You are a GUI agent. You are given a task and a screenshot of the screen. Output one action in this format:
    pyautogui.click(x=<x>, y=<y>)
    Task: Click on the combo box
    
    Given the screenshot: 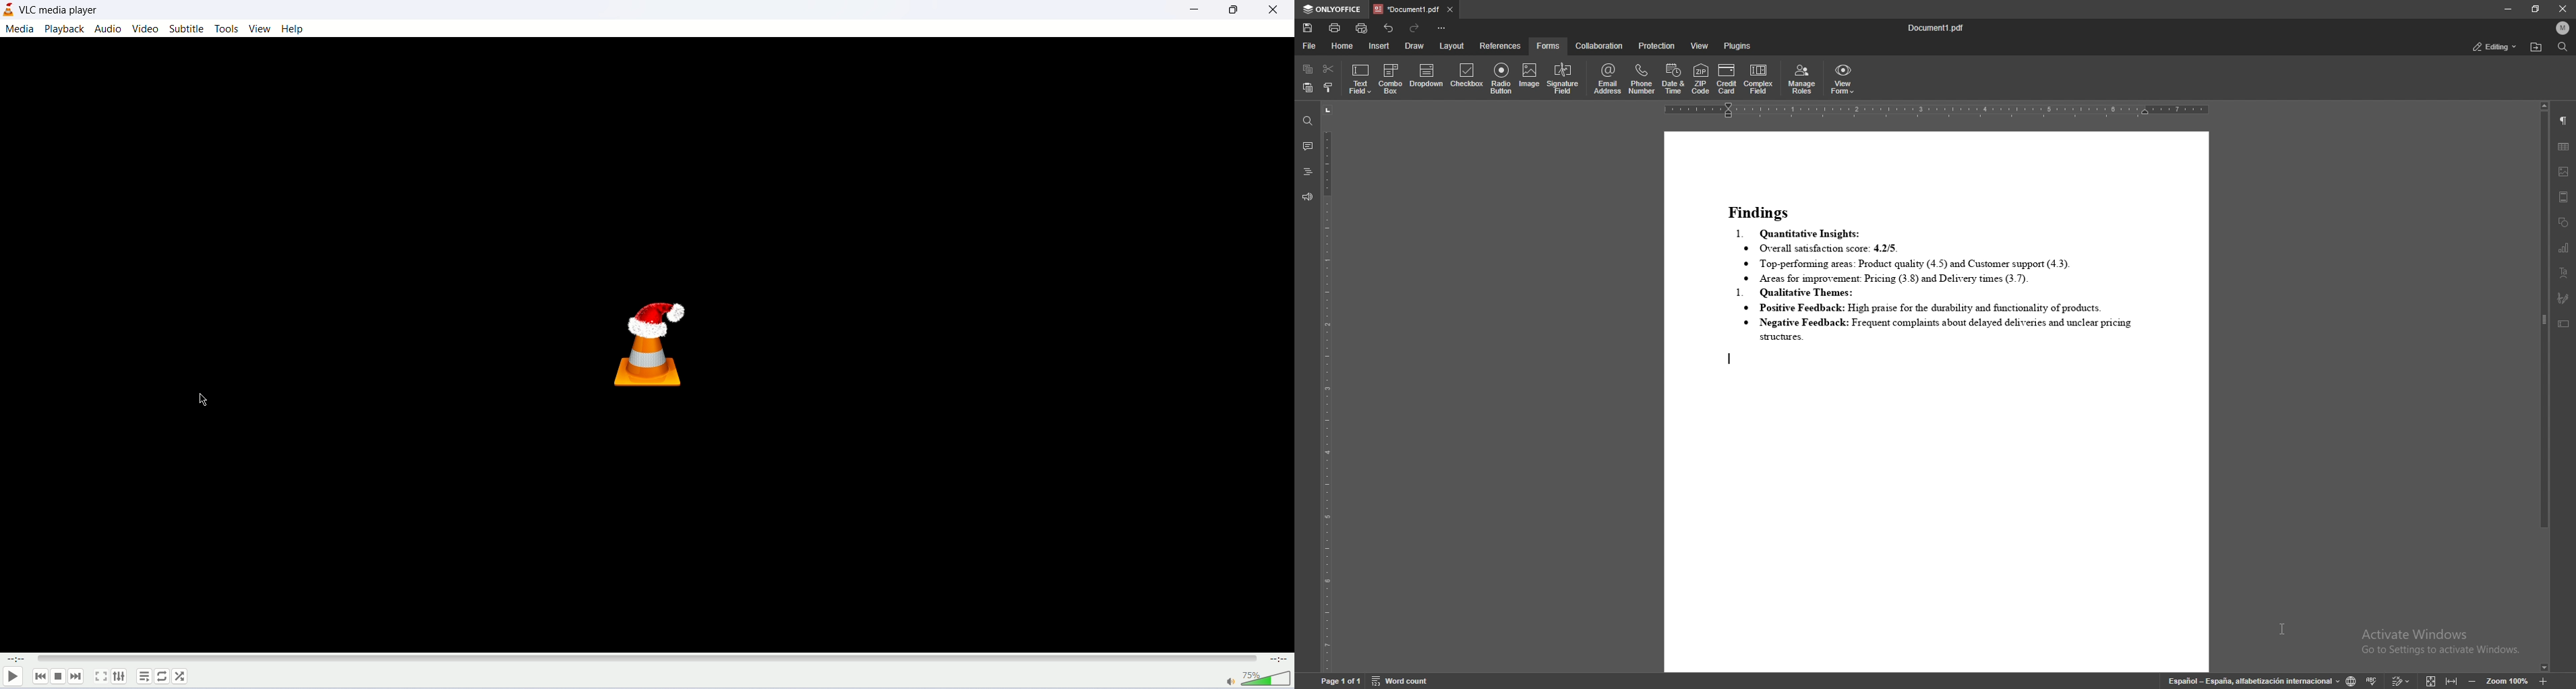 What is the action you would take?
    pyautogui.click(x=1391, y=78)
    